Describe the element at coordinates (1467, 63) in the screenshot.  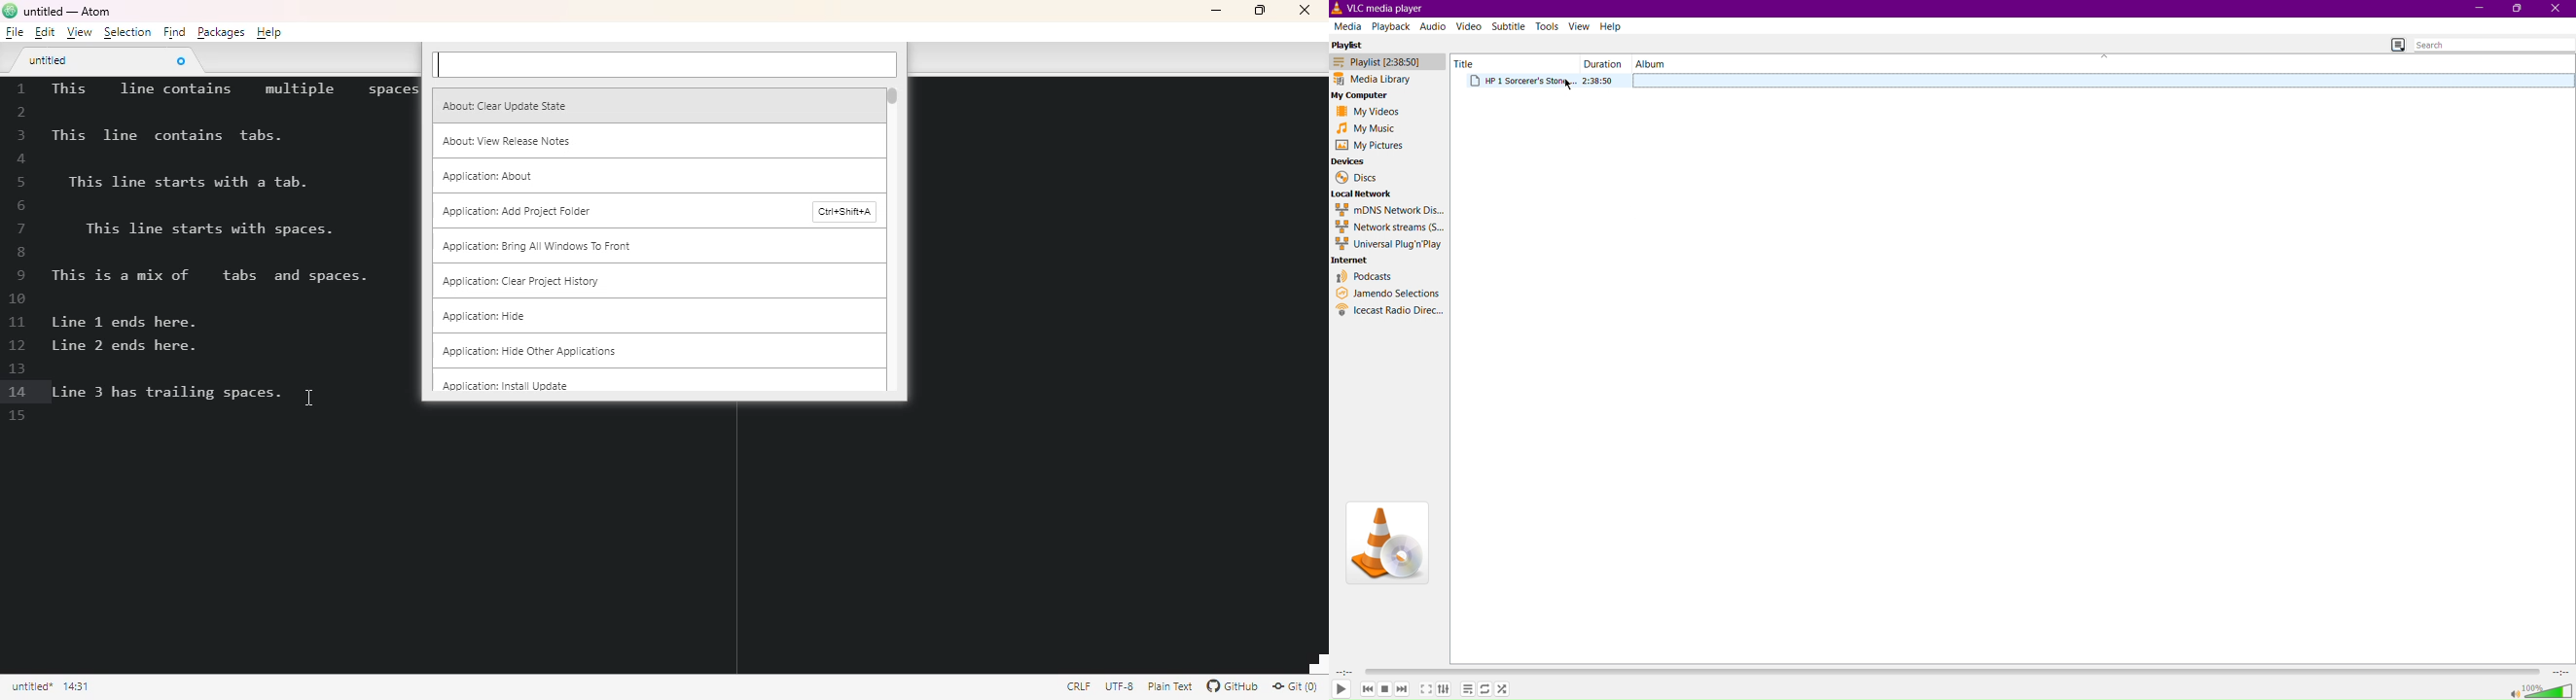
I see `Title` at that location.